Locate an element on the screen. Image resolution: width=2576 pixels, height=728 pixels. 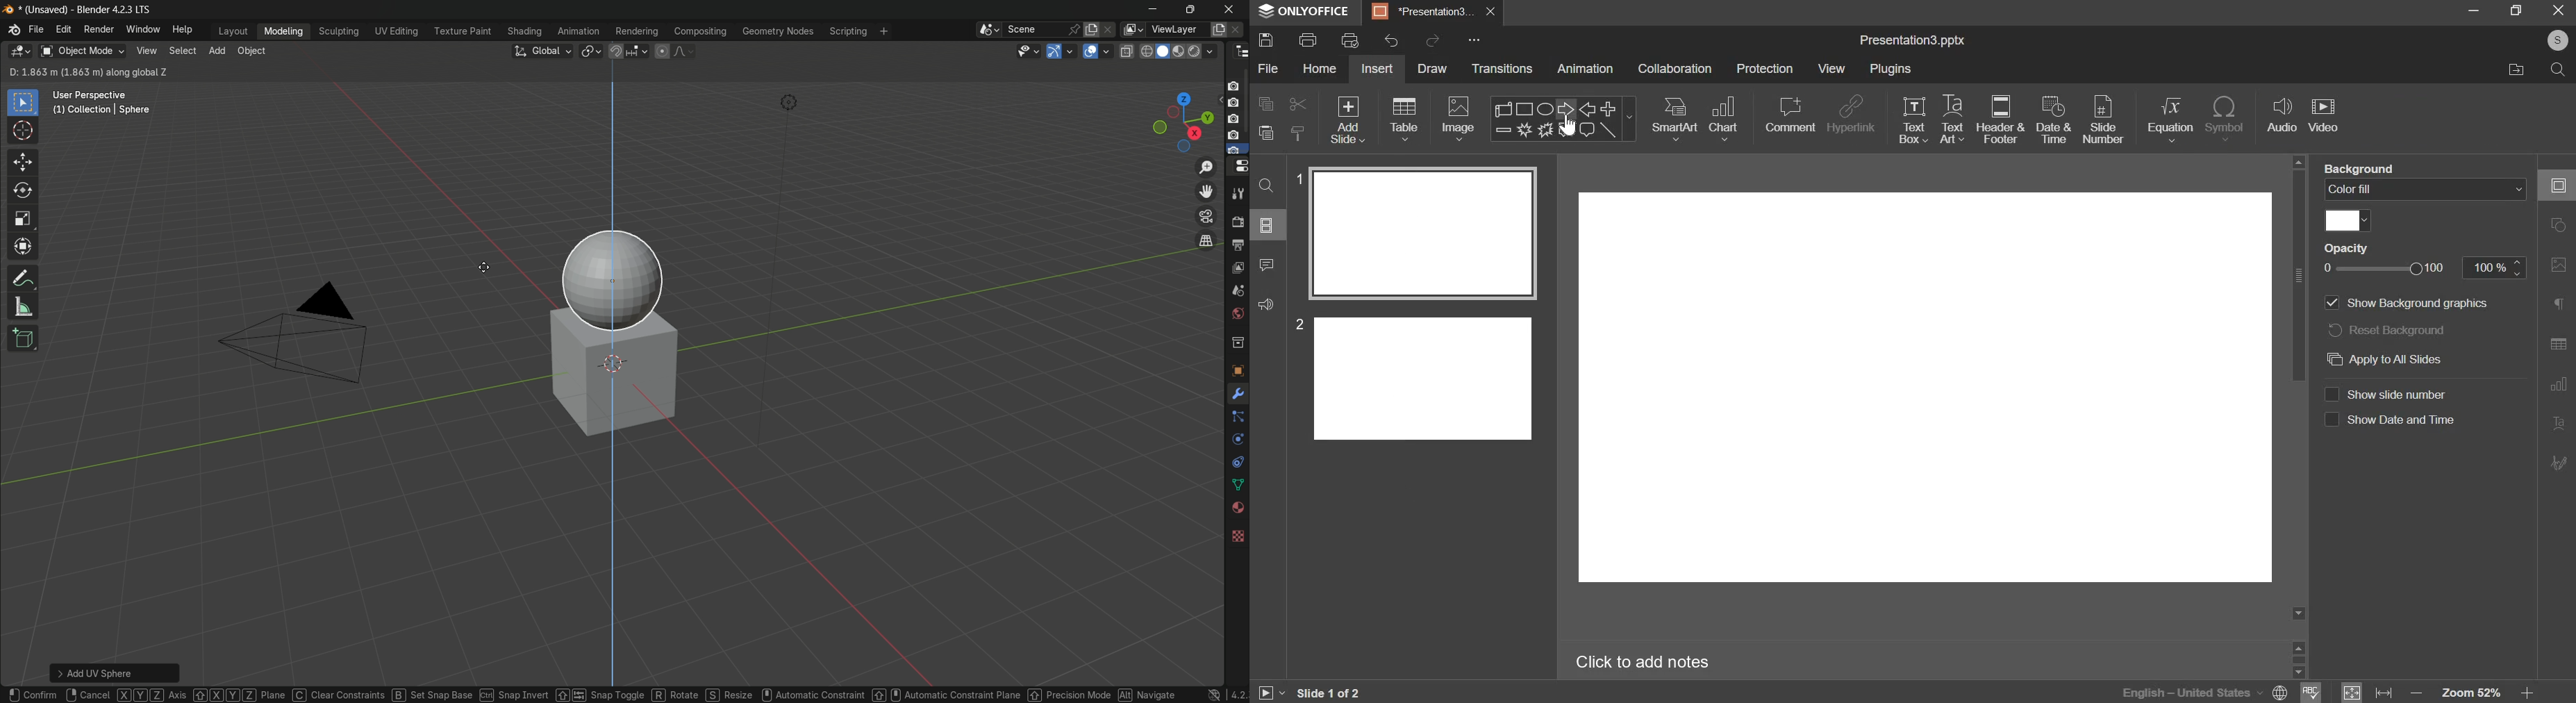
Signature settings is located at coordinates (2559, 461).